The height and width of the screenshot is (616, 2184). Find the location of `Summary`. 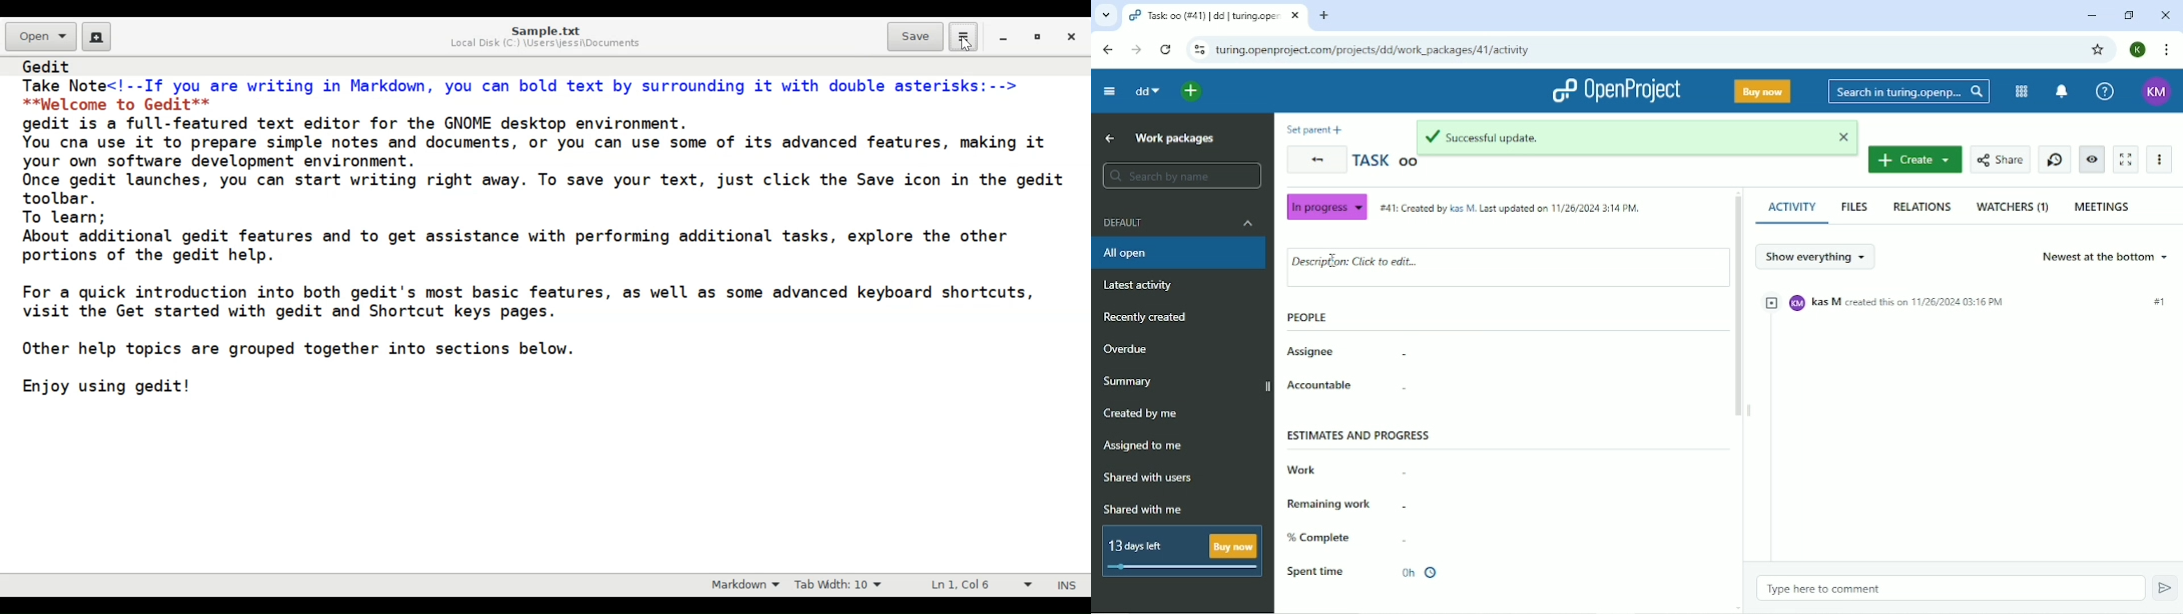

Summary is located at coordinates (1184, 384).